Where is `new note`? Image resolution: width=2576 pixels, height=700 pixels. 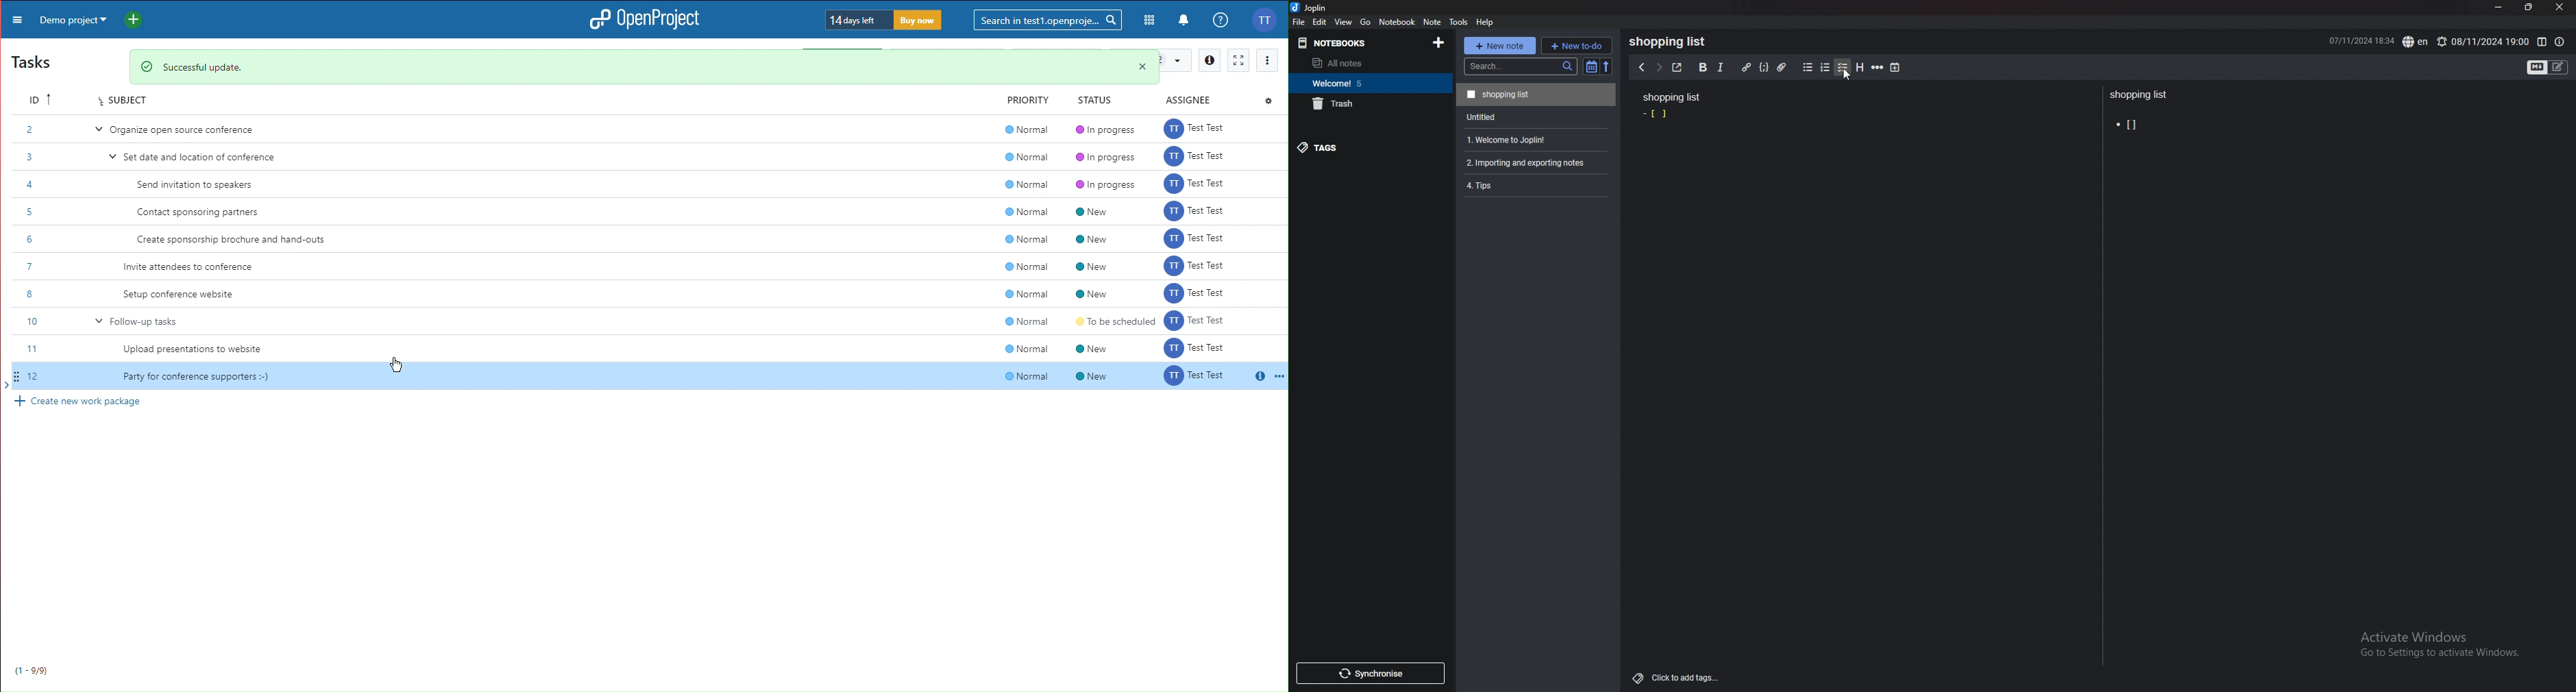 new note is located at coordinates (1499, 46).